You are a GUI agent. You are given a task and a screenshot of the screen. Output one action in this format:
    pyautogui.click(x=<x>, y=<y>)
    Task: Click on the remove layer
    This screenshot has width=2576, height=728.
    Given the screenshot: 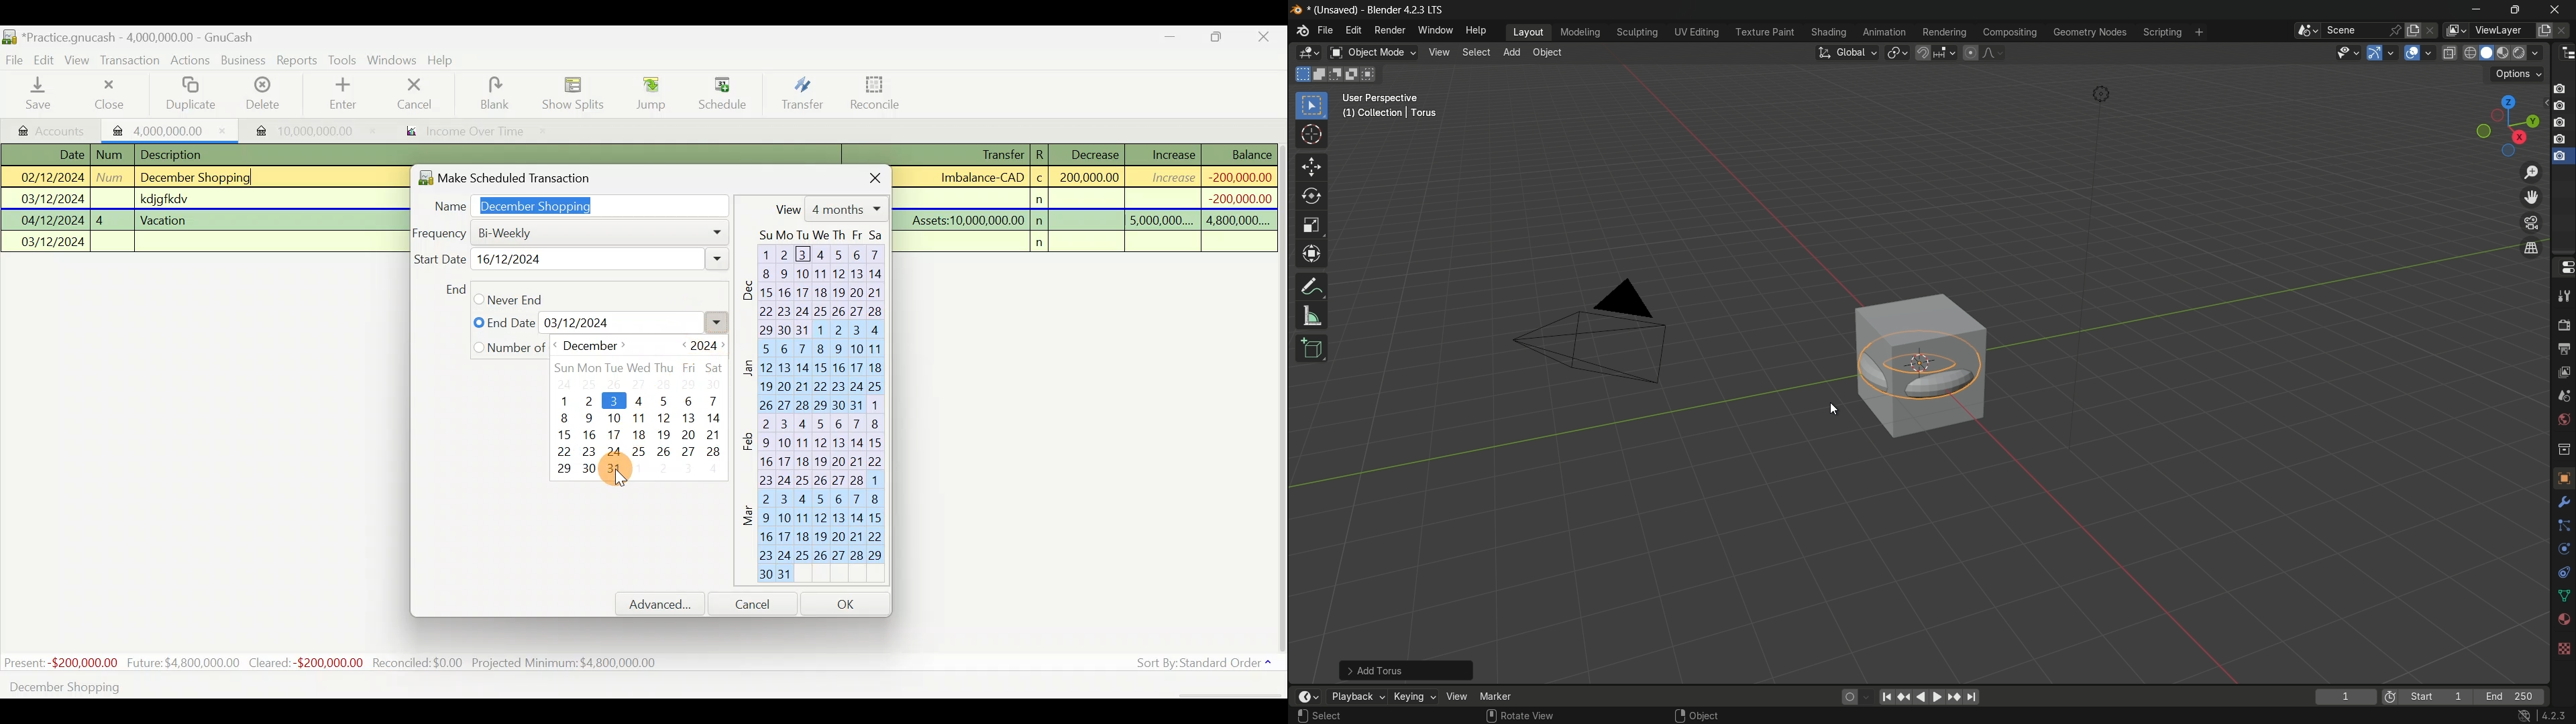 What is the action you would take?
    pyautogui.click(x=2564, y=30)
    